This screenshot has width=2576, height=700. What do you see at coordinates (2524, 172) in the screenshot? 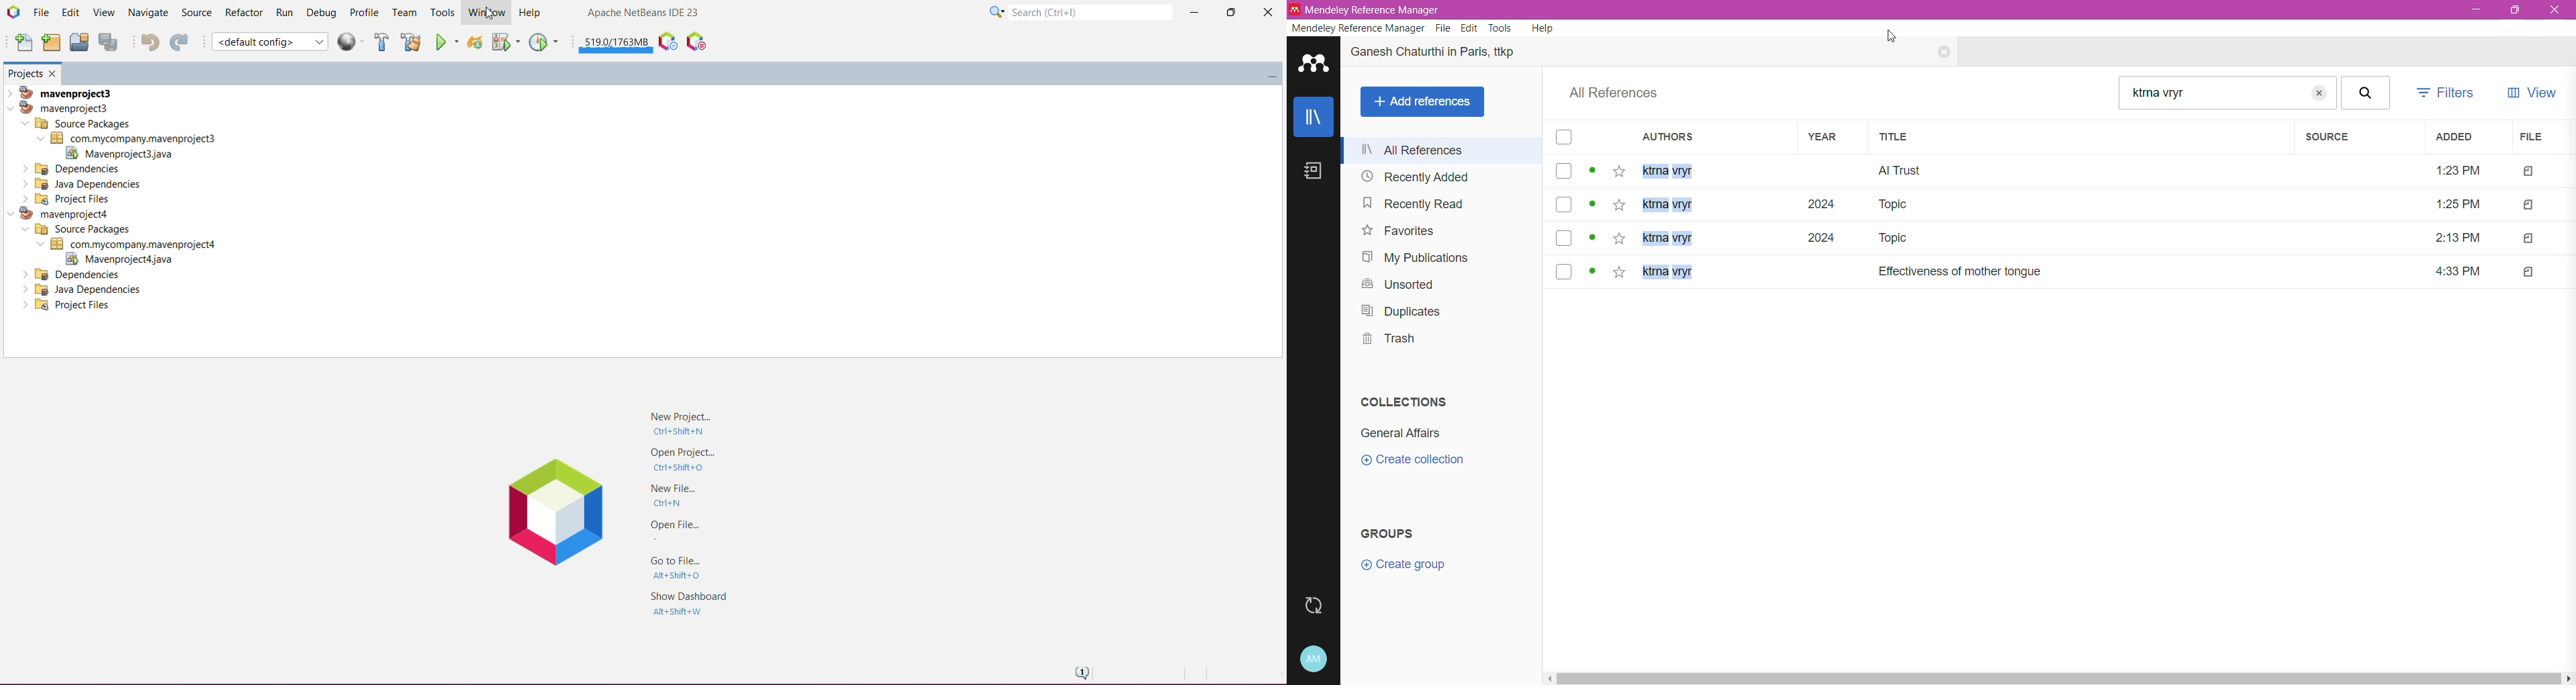
I see `file type` at bounding box center [2524, 172].